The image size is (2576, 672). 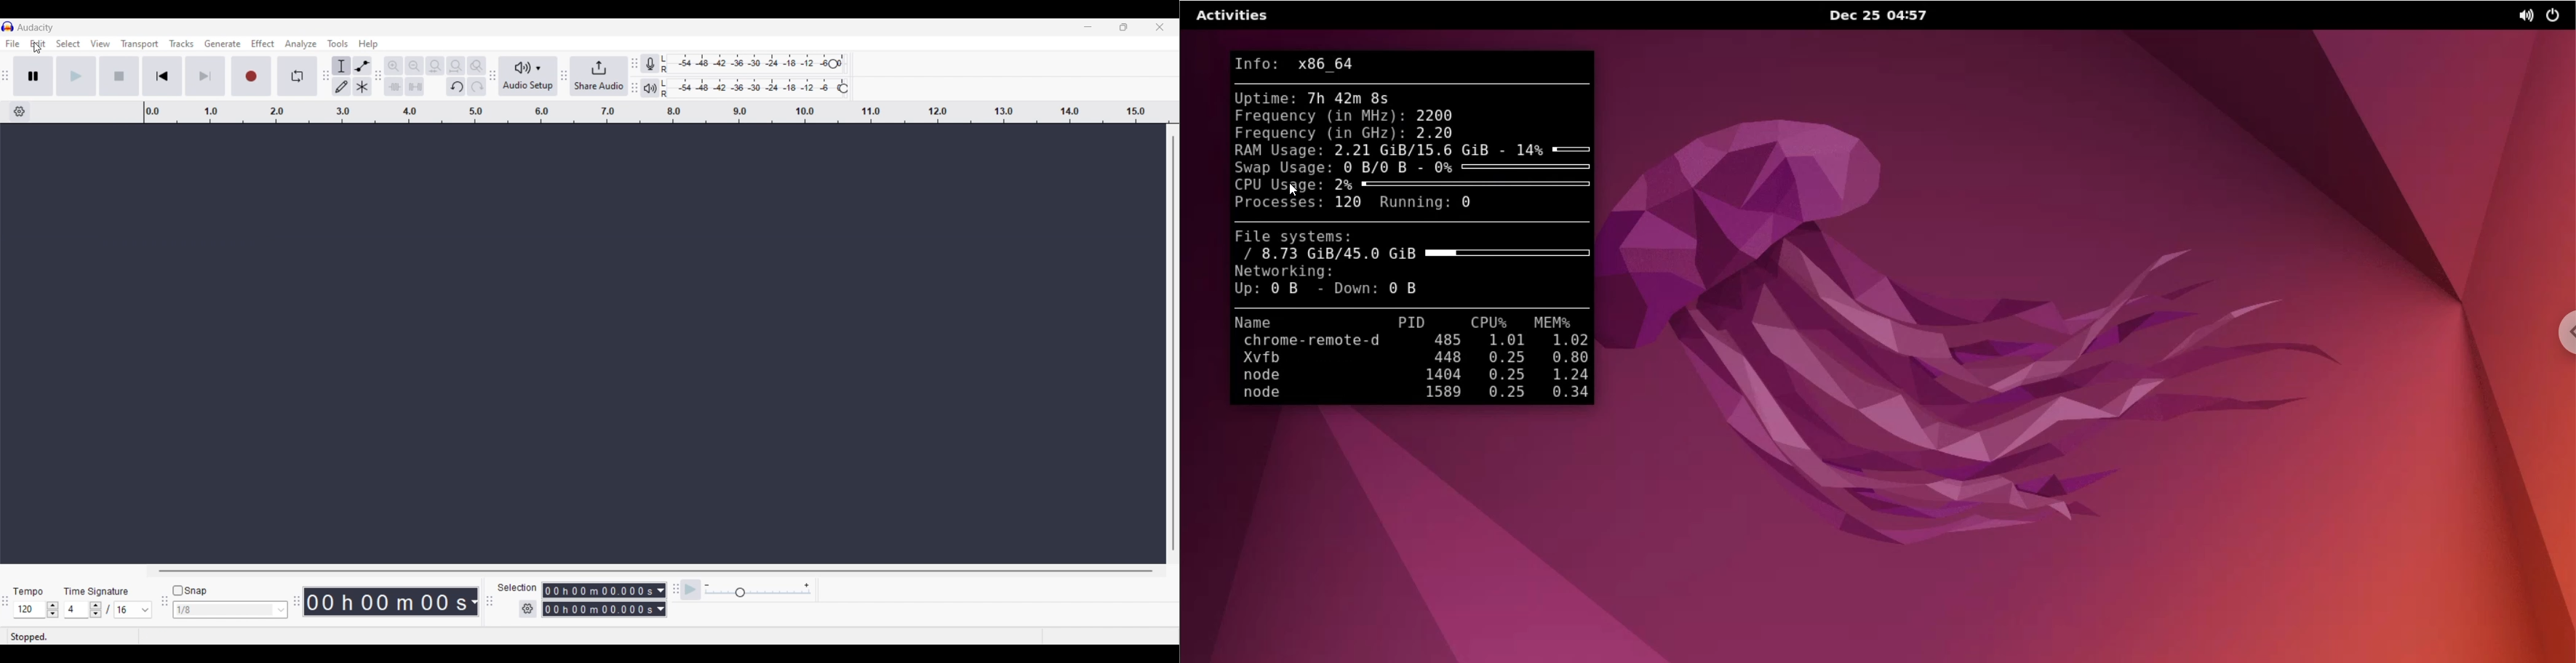 I want to click on Fit selection to width, so click(x=435, y=66).